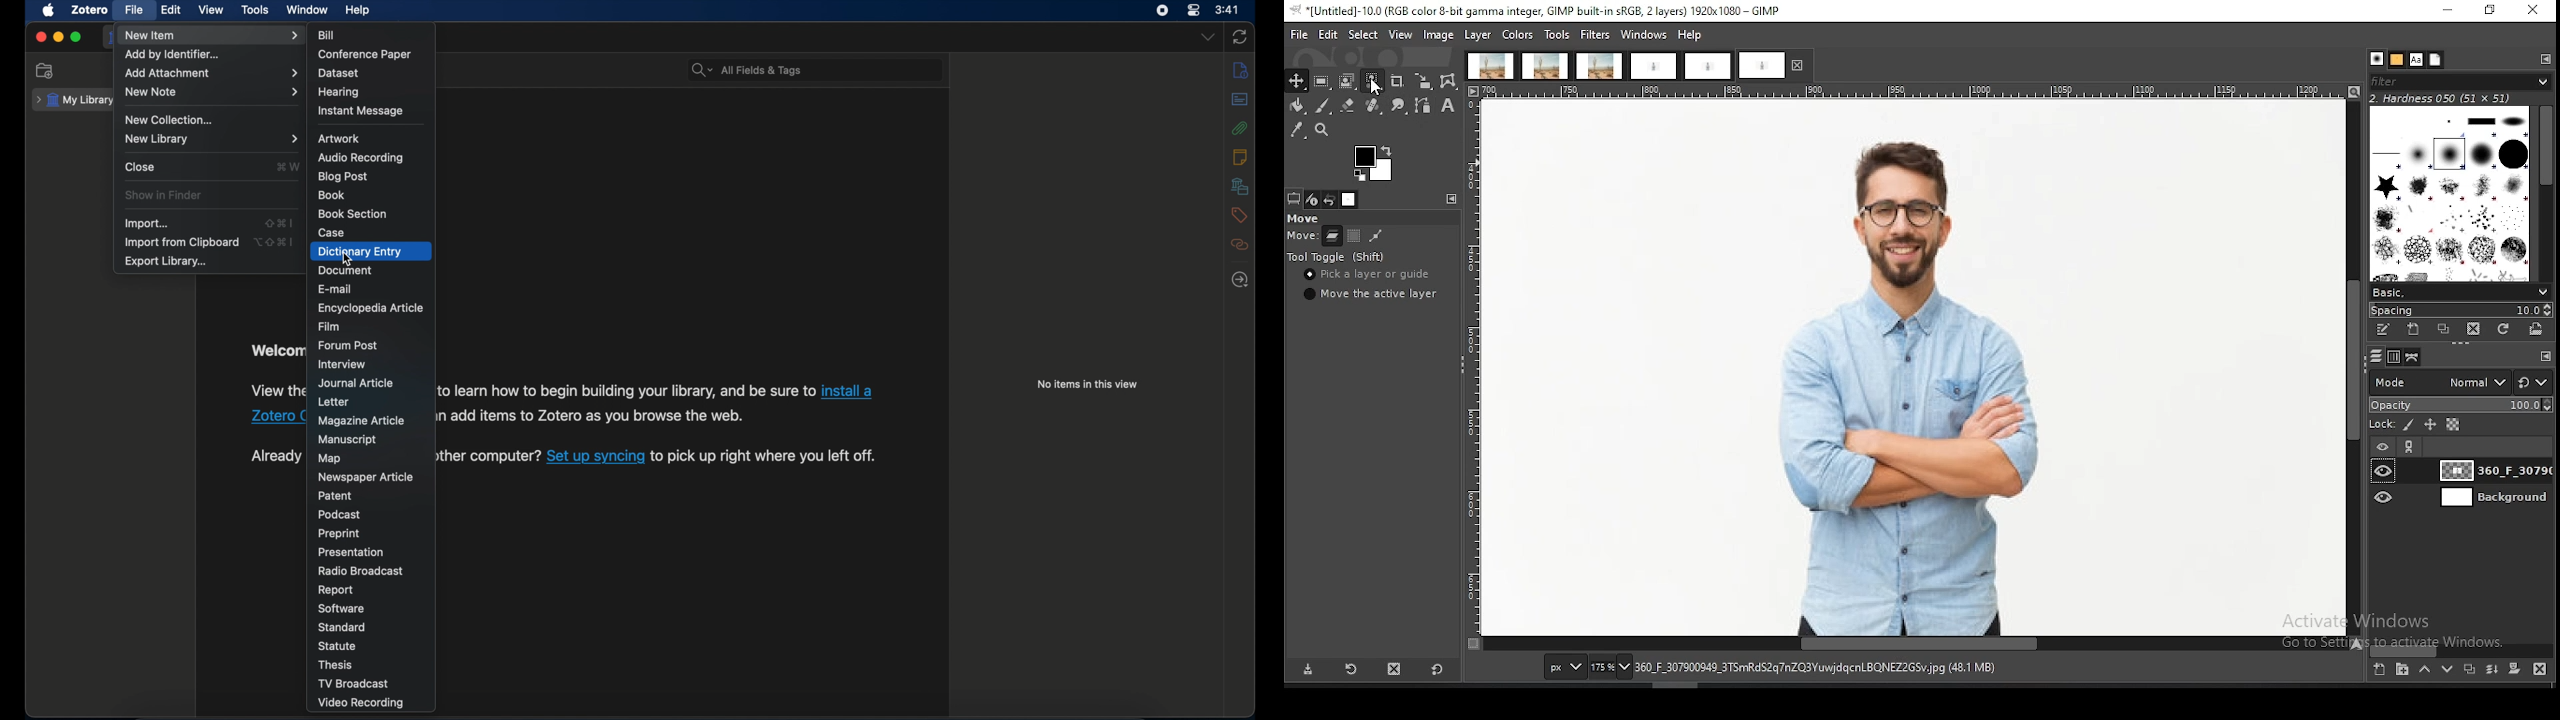  Describe the element at coordinates (76, 37) in the screenshot. I see `maximize` at that location.